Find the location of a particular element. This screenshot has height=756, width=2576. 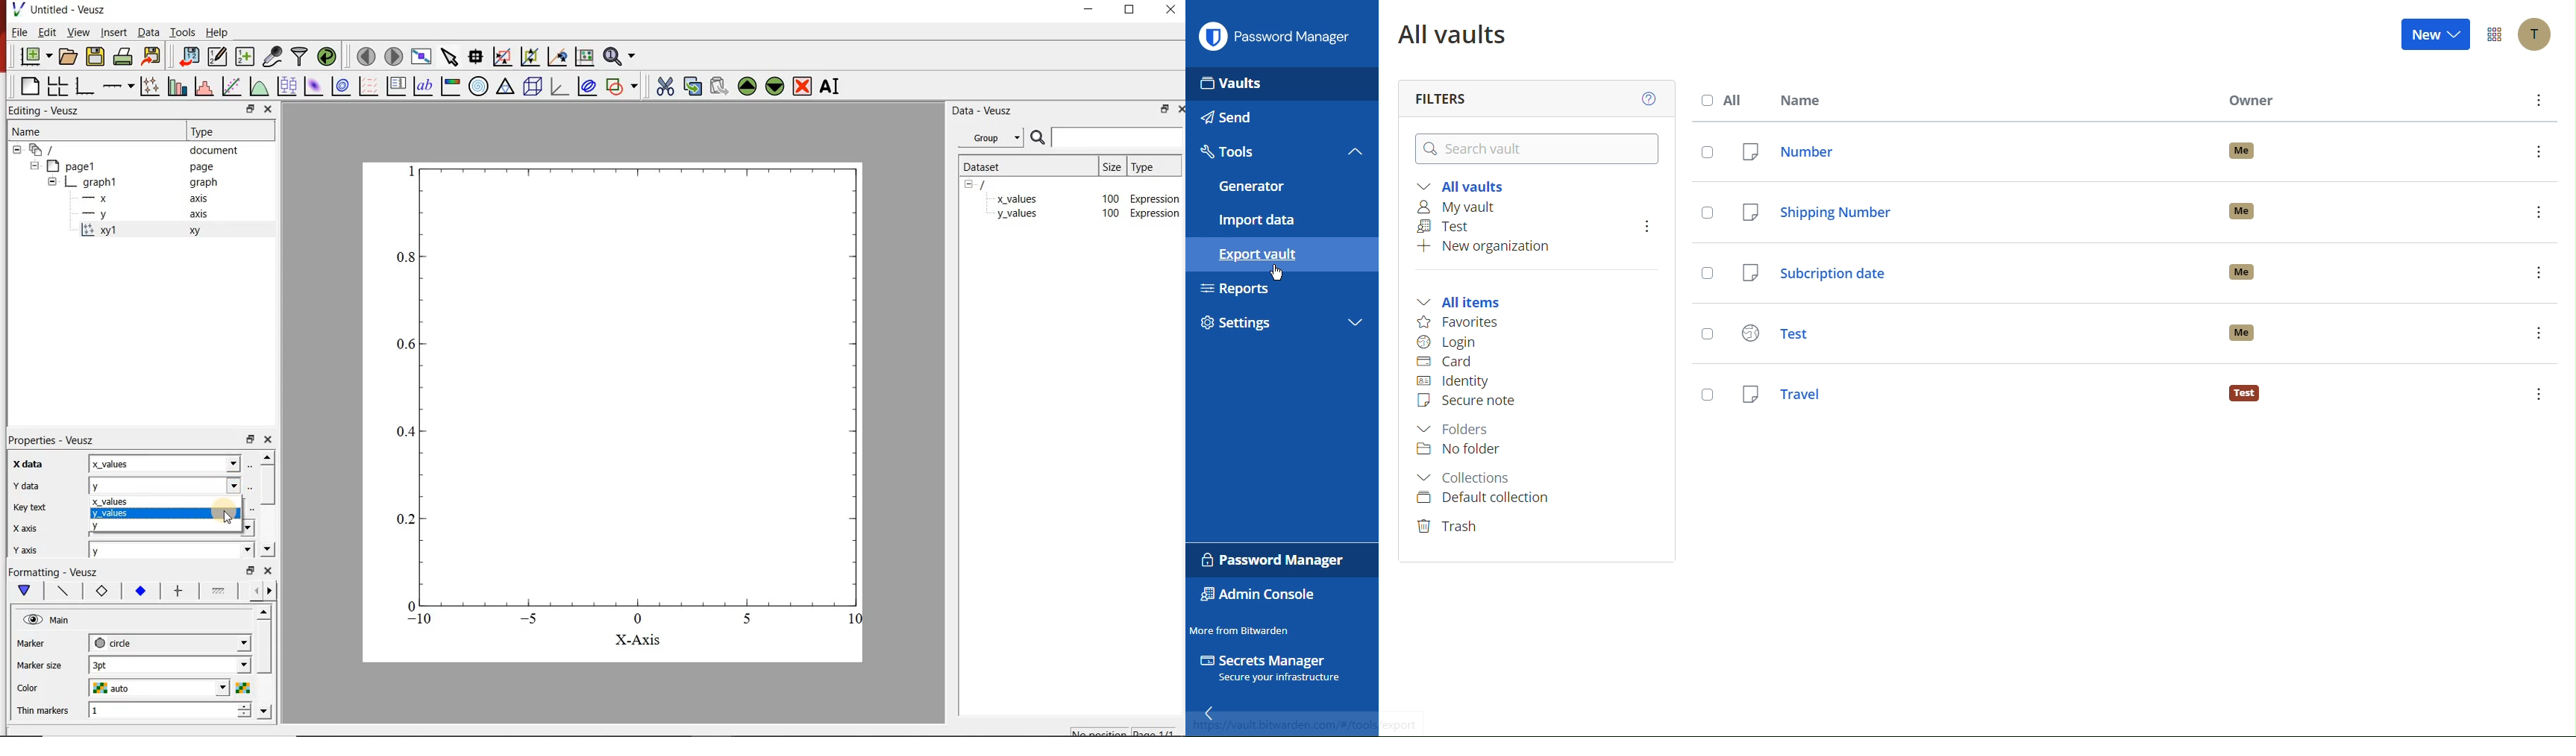

paste the selected widget is located at coordinates (717, 88).